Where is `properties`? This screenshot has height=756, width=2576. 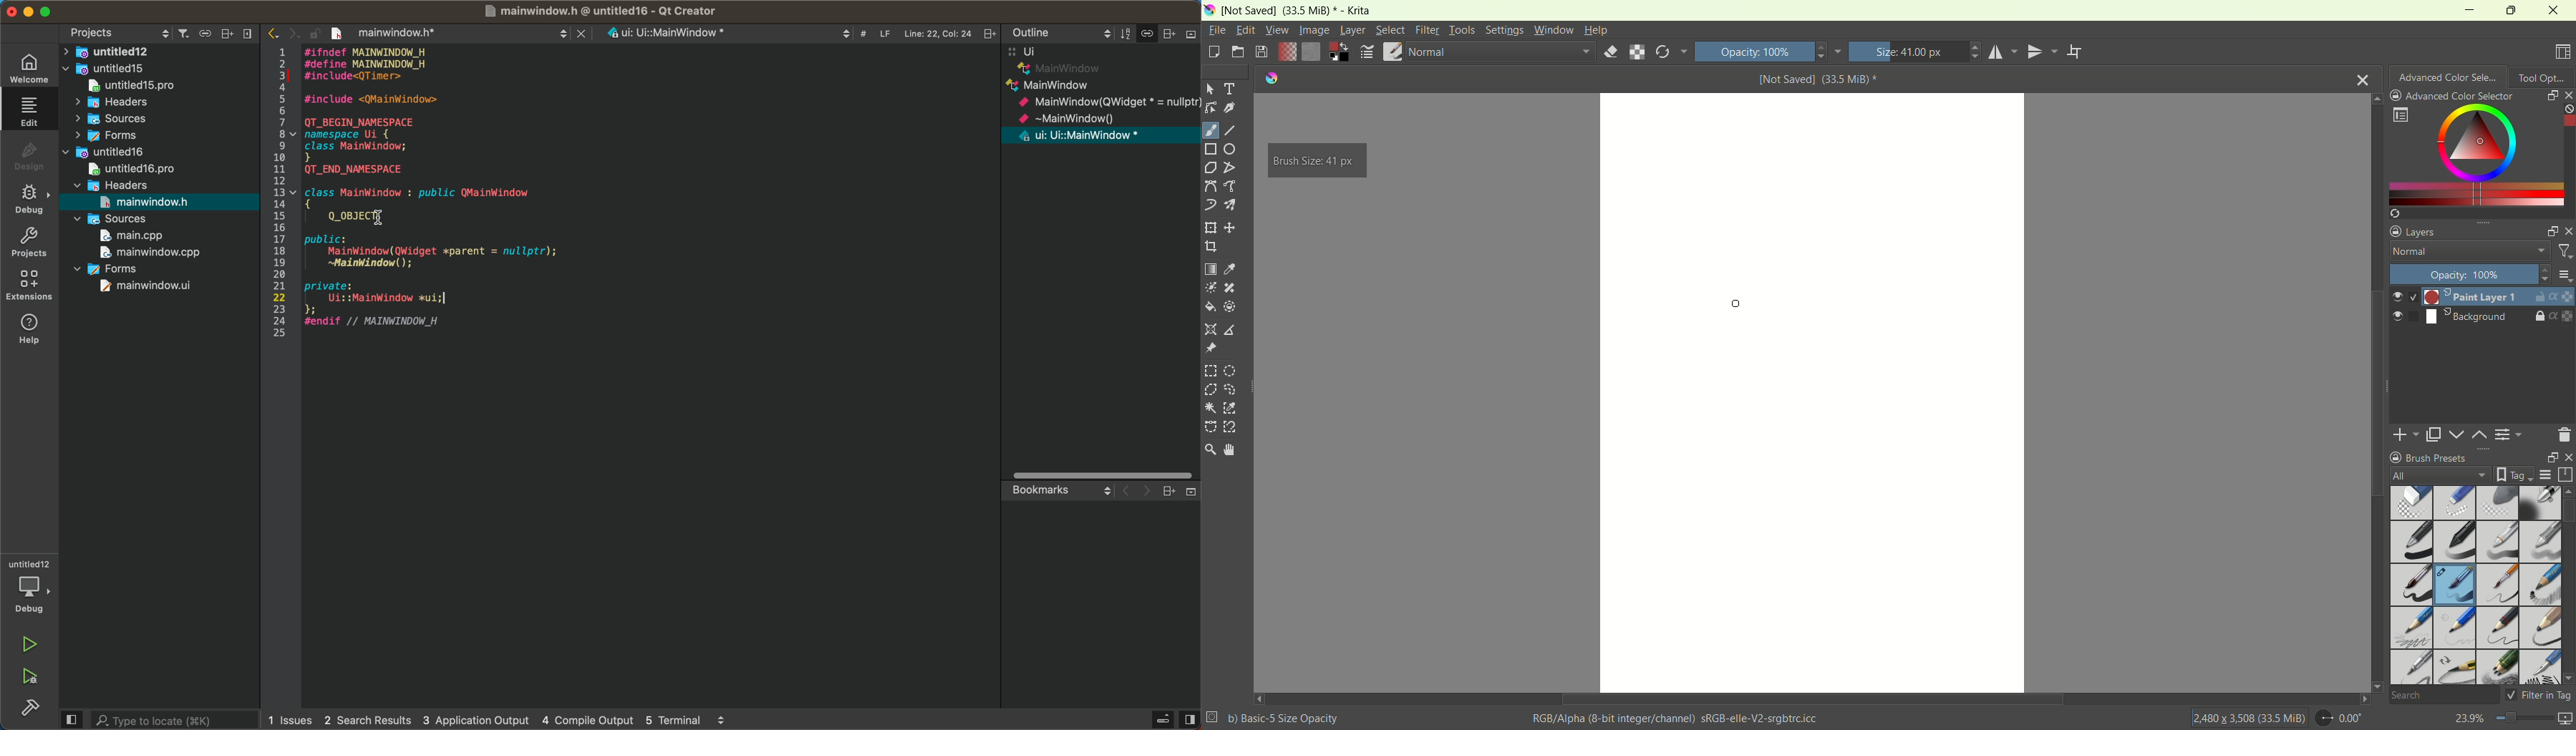
properties is located at coordinates (2562, 316).